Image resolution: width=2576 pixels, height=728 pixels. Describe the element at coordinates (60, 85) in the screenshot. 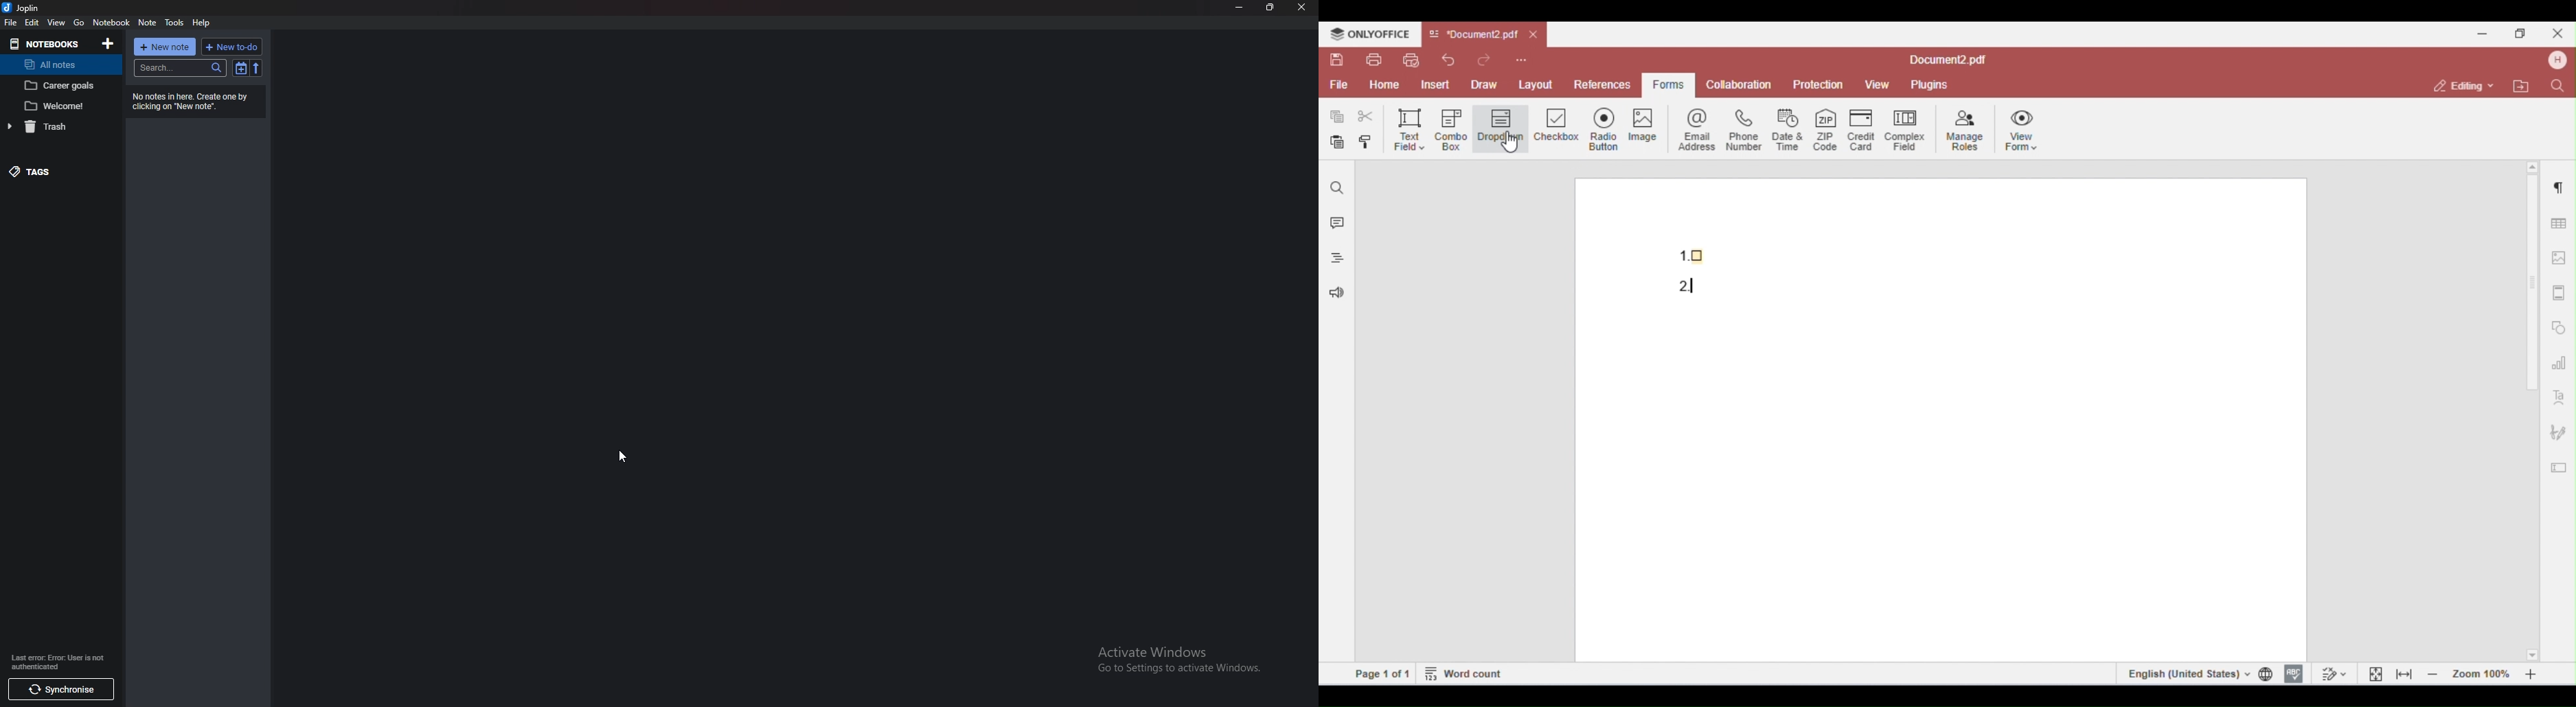

I see `career goals` at that location.